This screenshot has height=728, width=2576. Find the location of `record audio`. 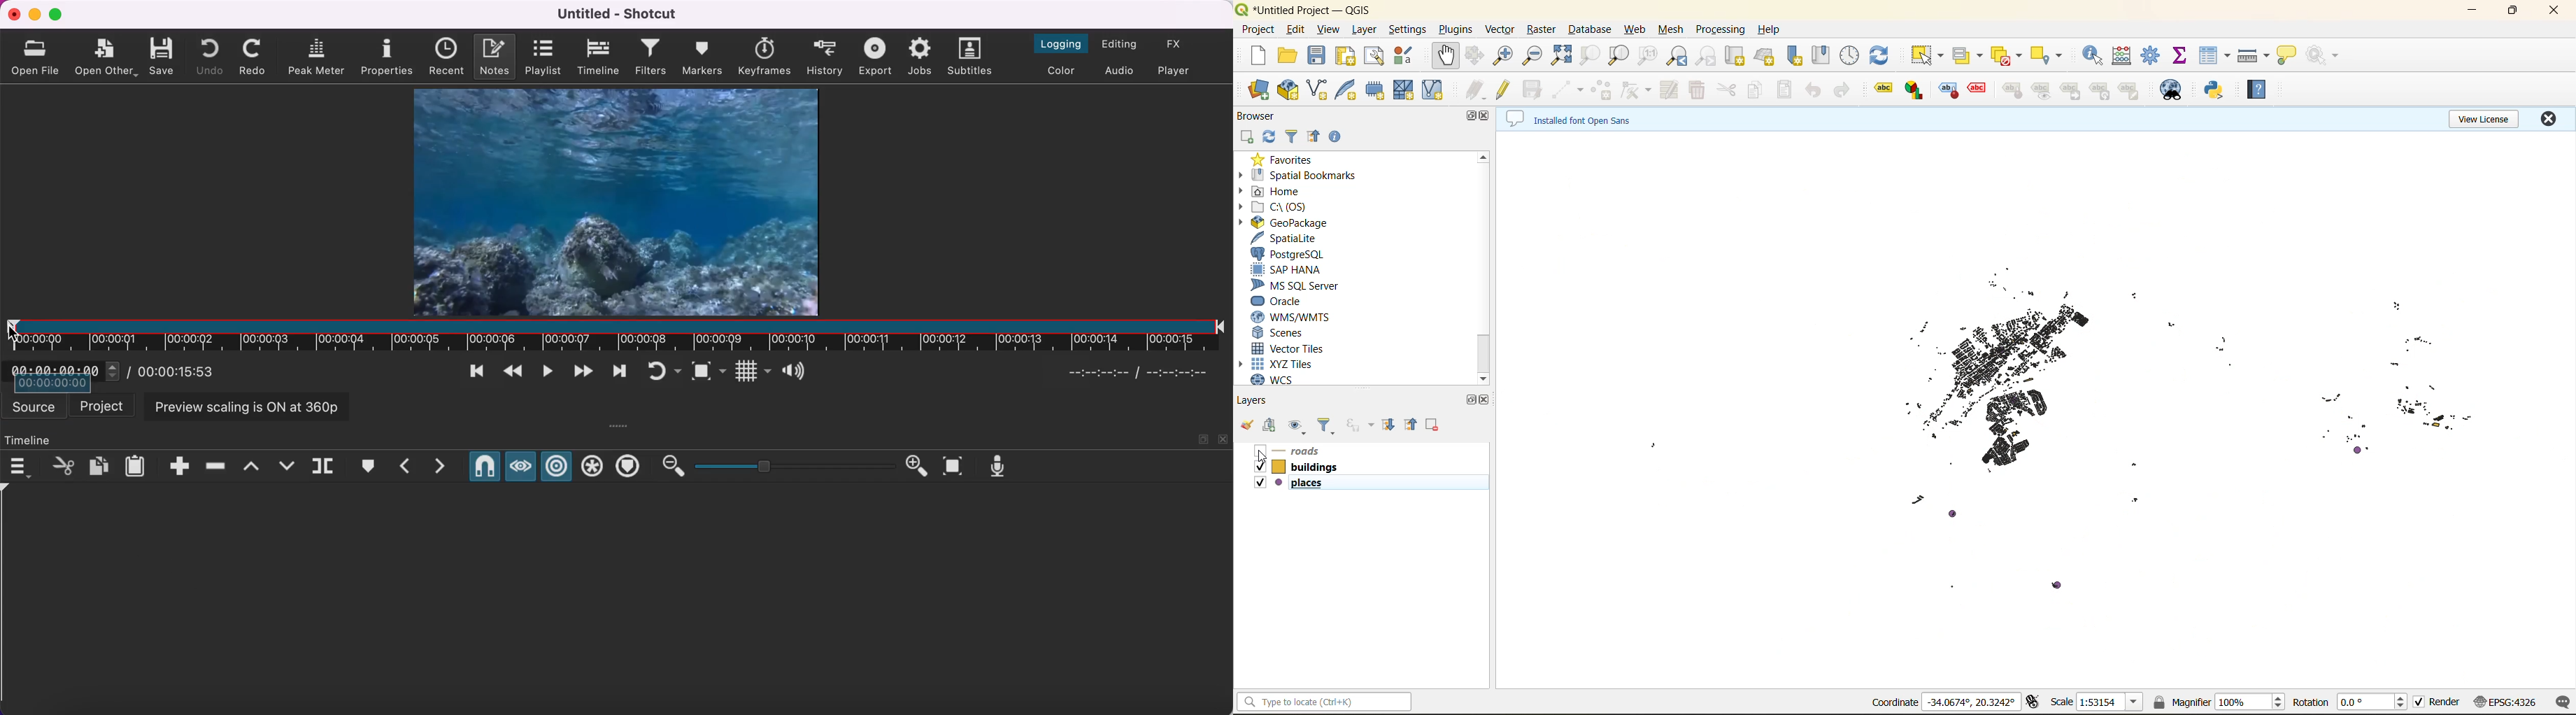

record audio is located at coordinates (1002, 467).